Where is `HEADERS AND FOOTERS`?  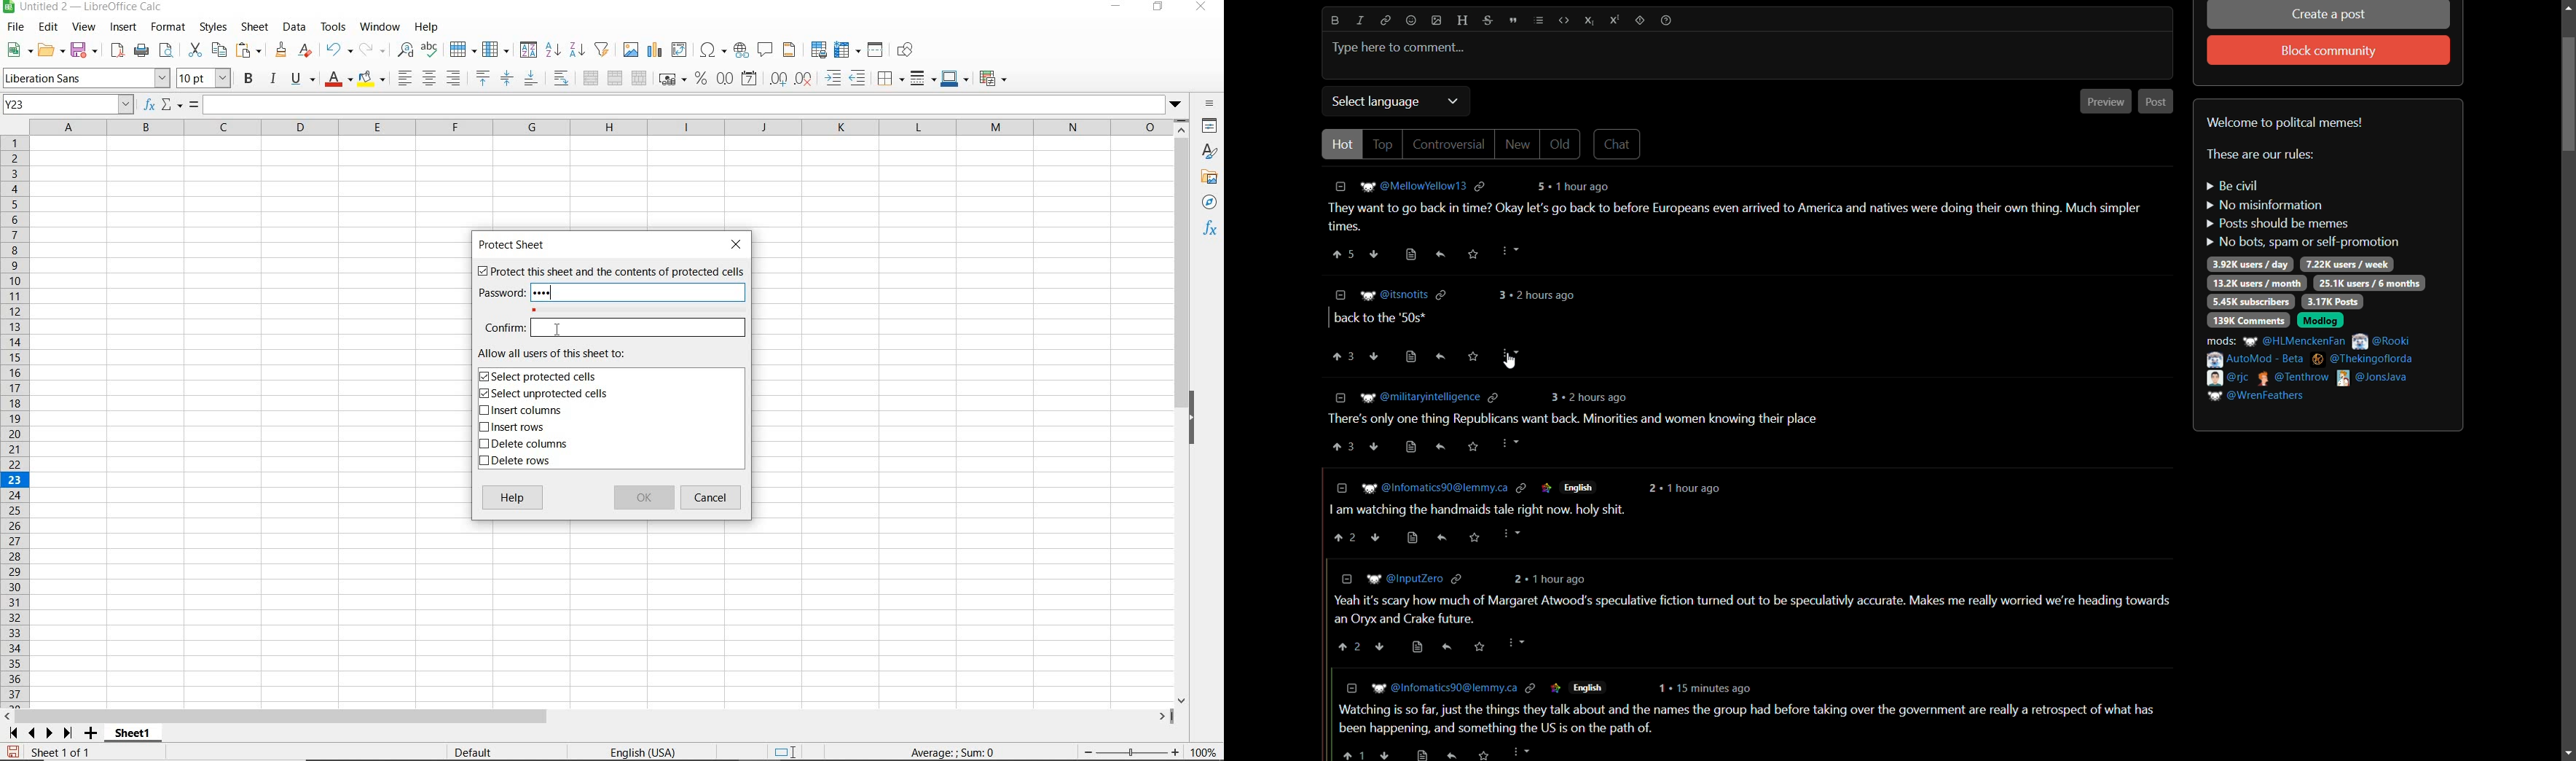
HEADERS AND FOOTERS is located at coordinates (790, 51).